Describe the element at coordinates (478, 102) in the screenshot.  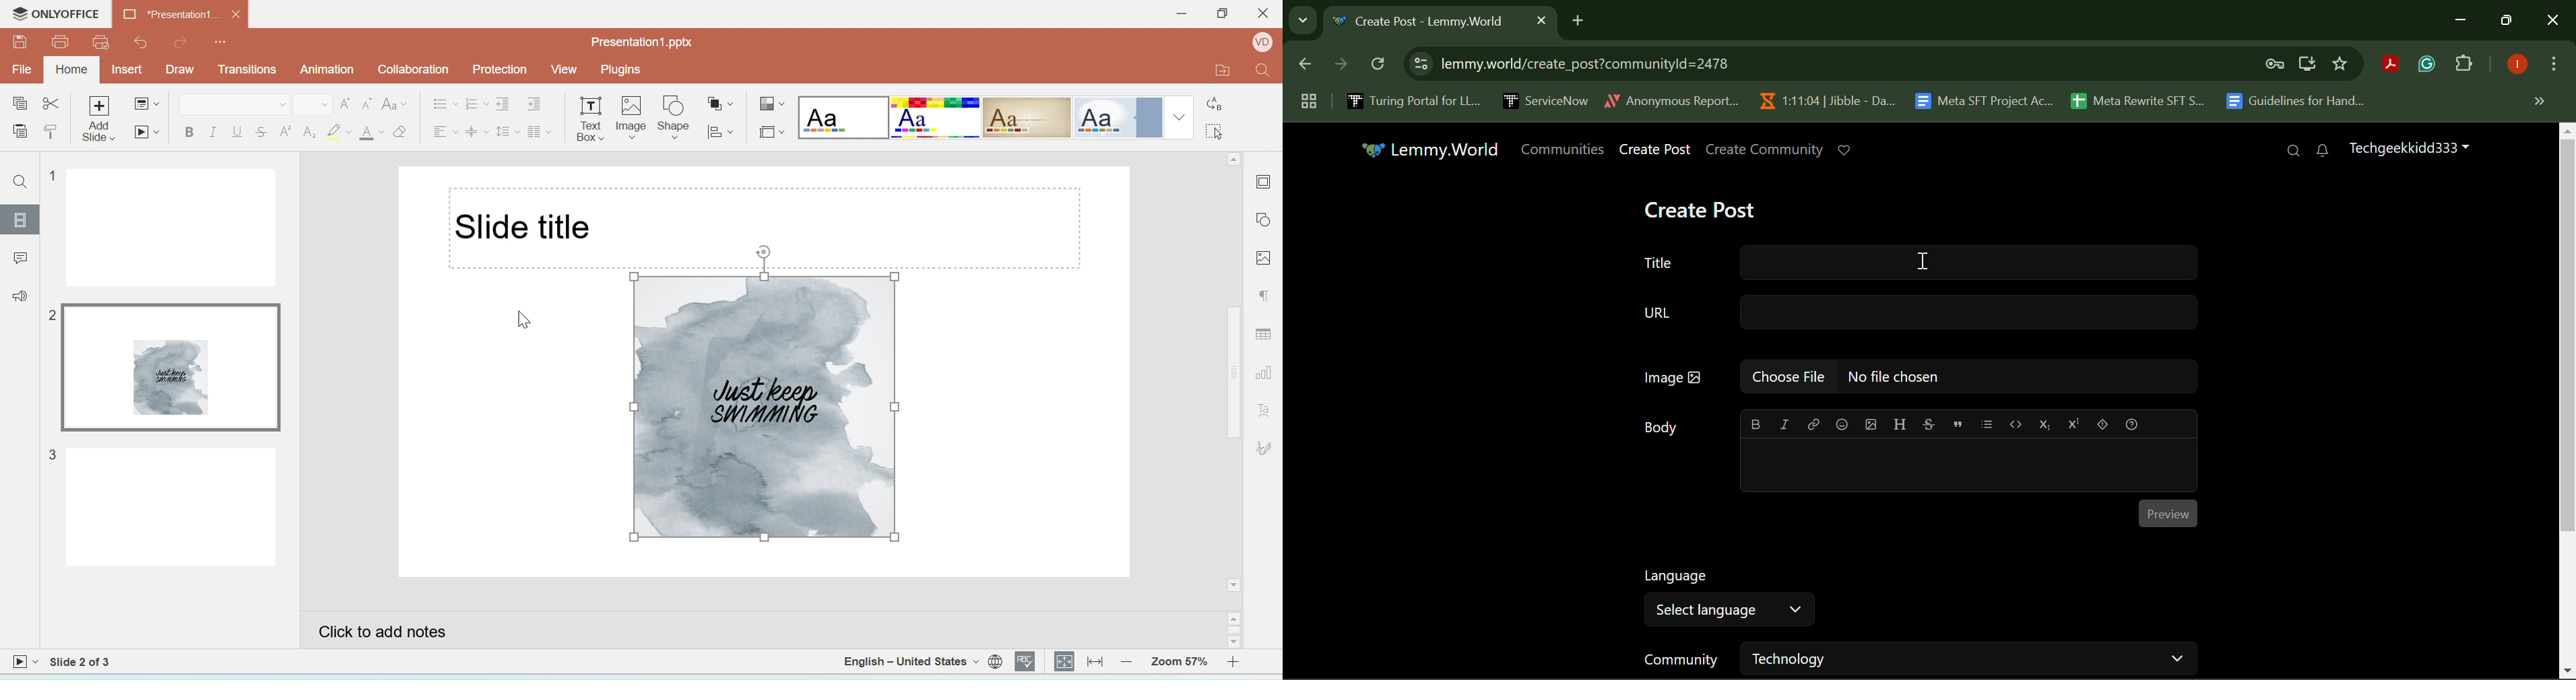
I see `Number spacing` at that location.